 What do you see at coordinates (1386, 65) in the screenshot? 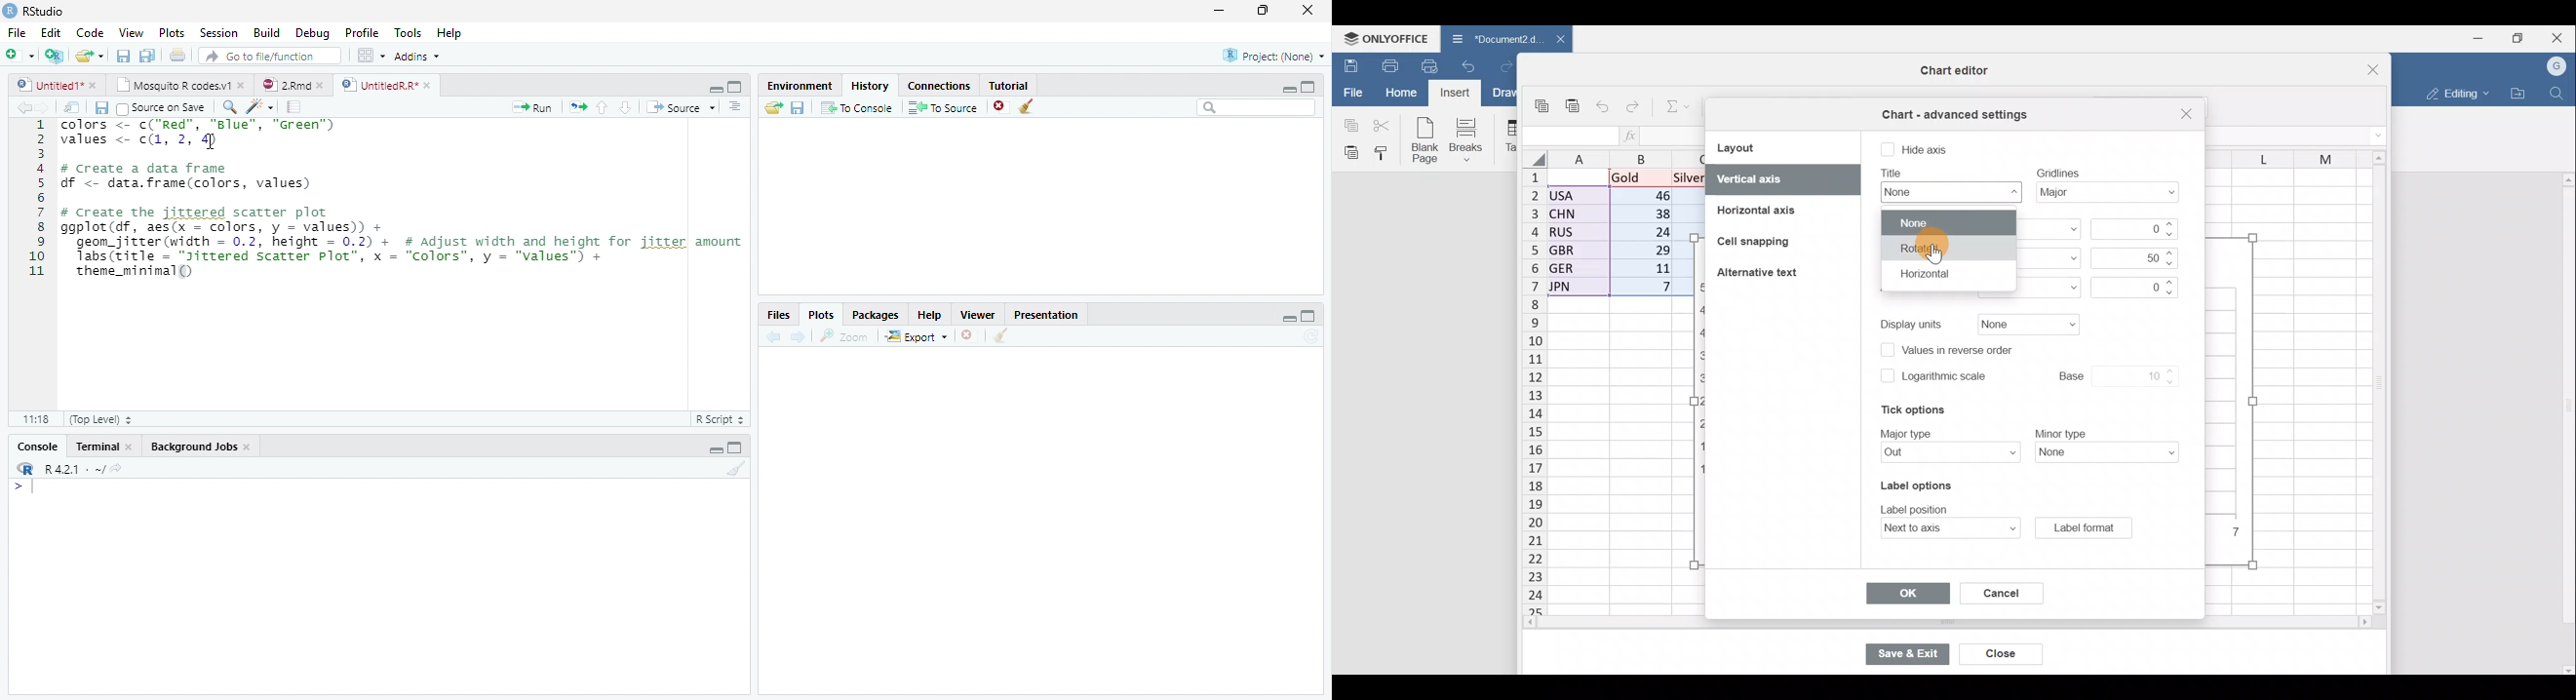
I see `Print file` at bounding box center [1386, 65].